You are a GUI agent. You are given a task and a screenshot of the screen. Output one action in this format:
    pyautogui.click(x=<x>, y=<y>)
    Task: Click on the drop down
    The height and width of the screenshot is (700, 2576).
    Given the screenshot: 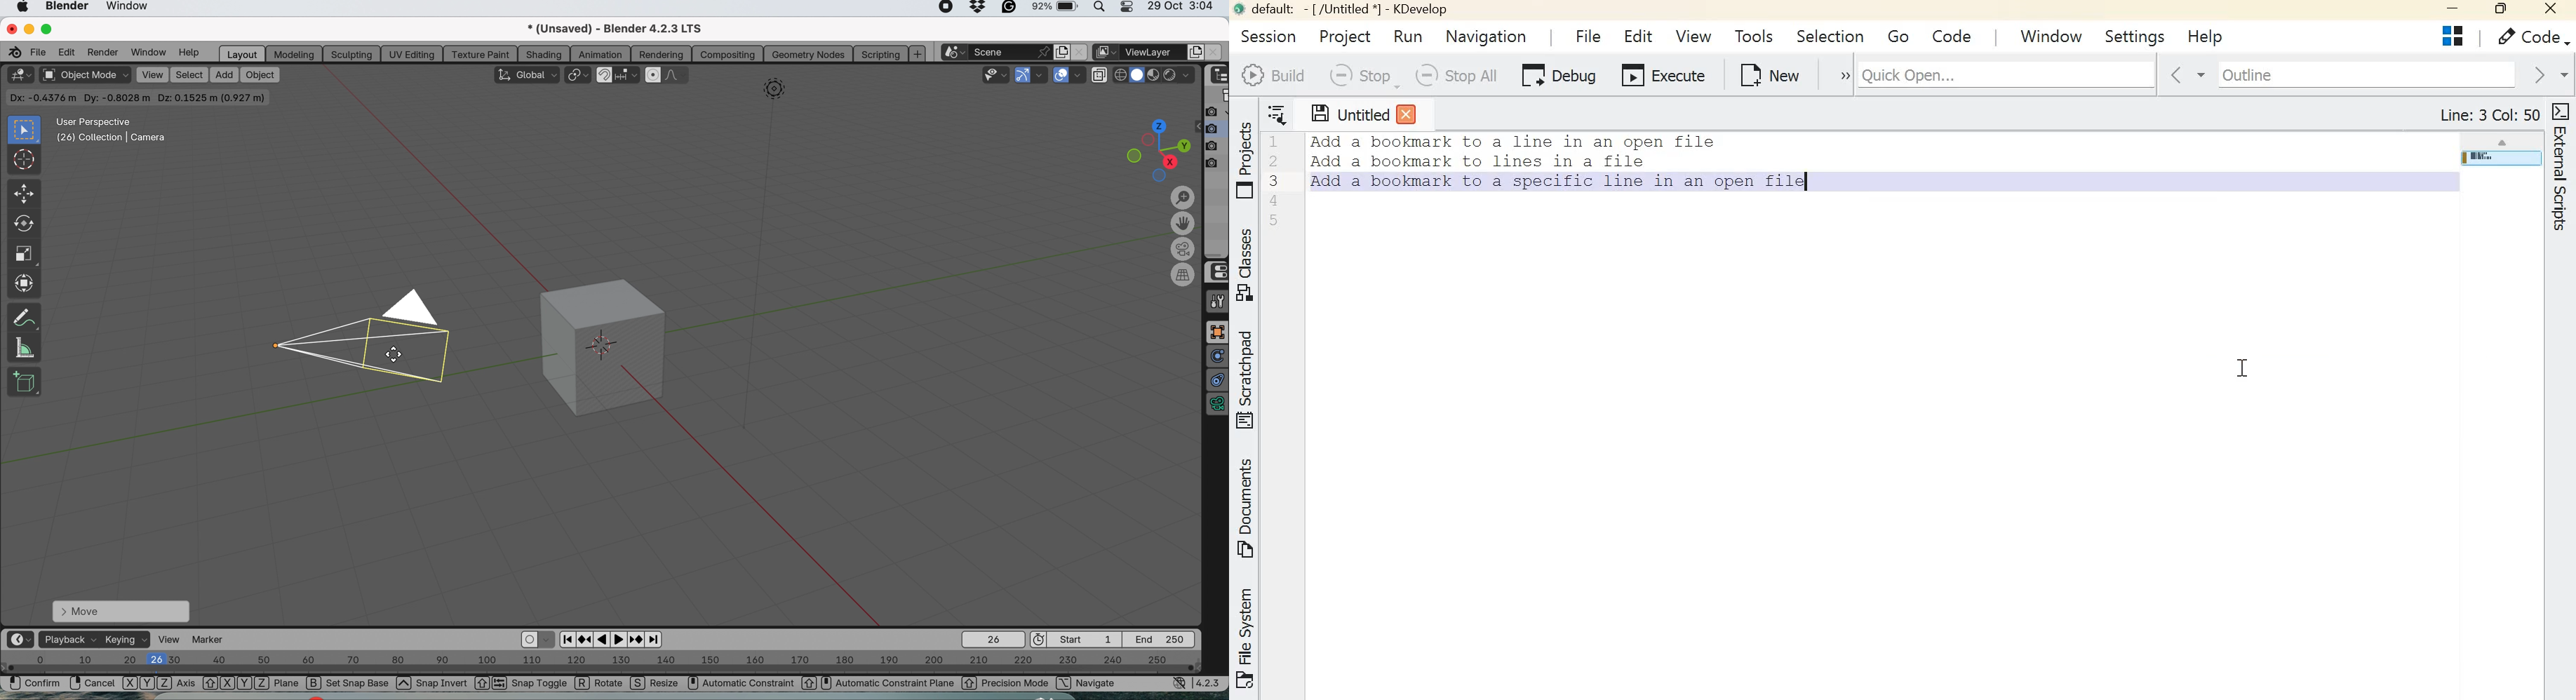 What is the action you would take?
    pyautogui.click(x=1180, y=77)
    